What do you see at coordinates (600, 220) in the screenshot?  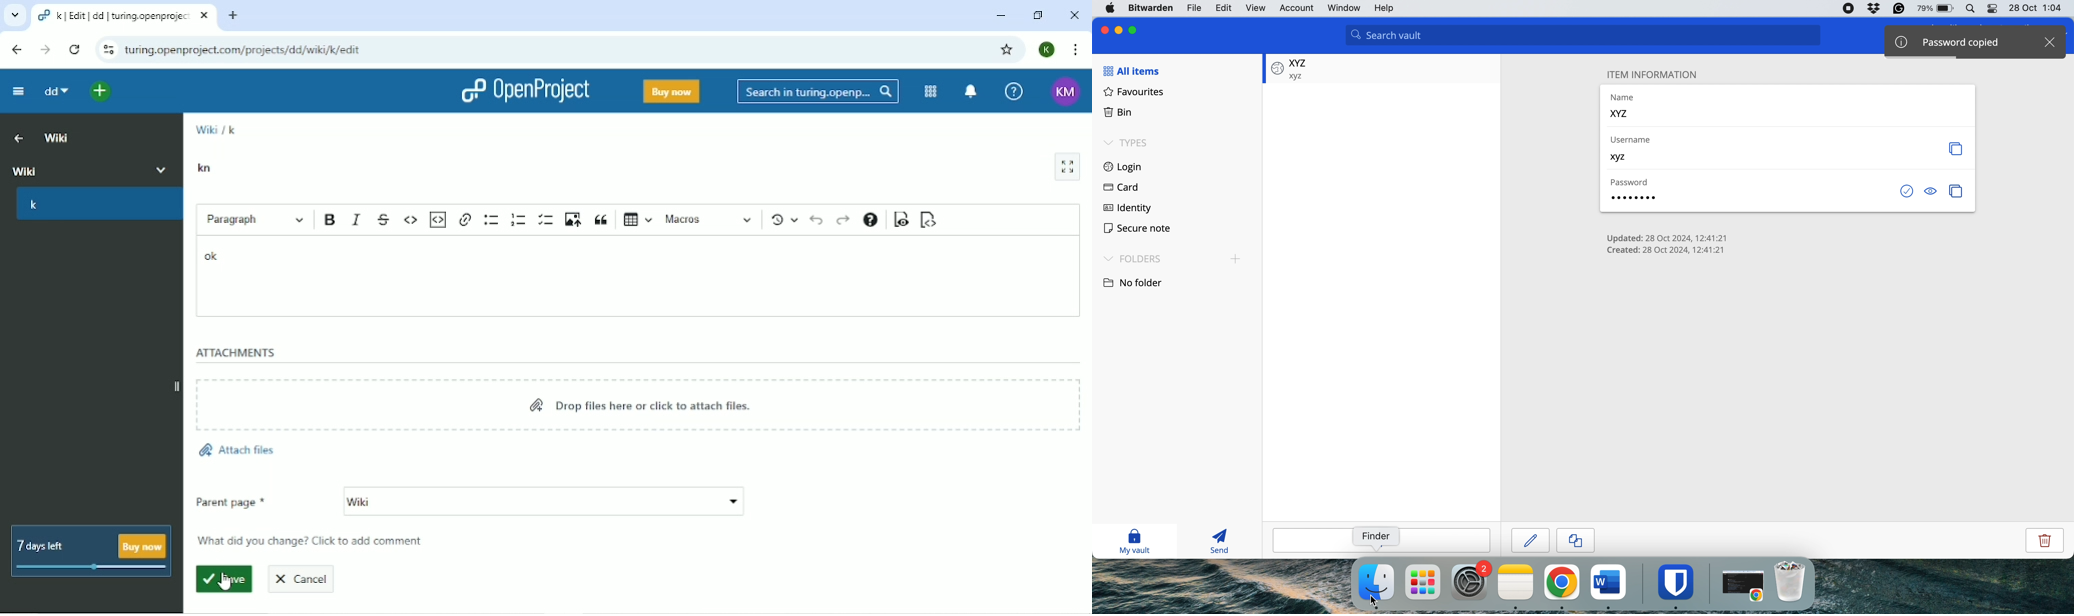 I see `Block quote` at bounding box center [600, 220].